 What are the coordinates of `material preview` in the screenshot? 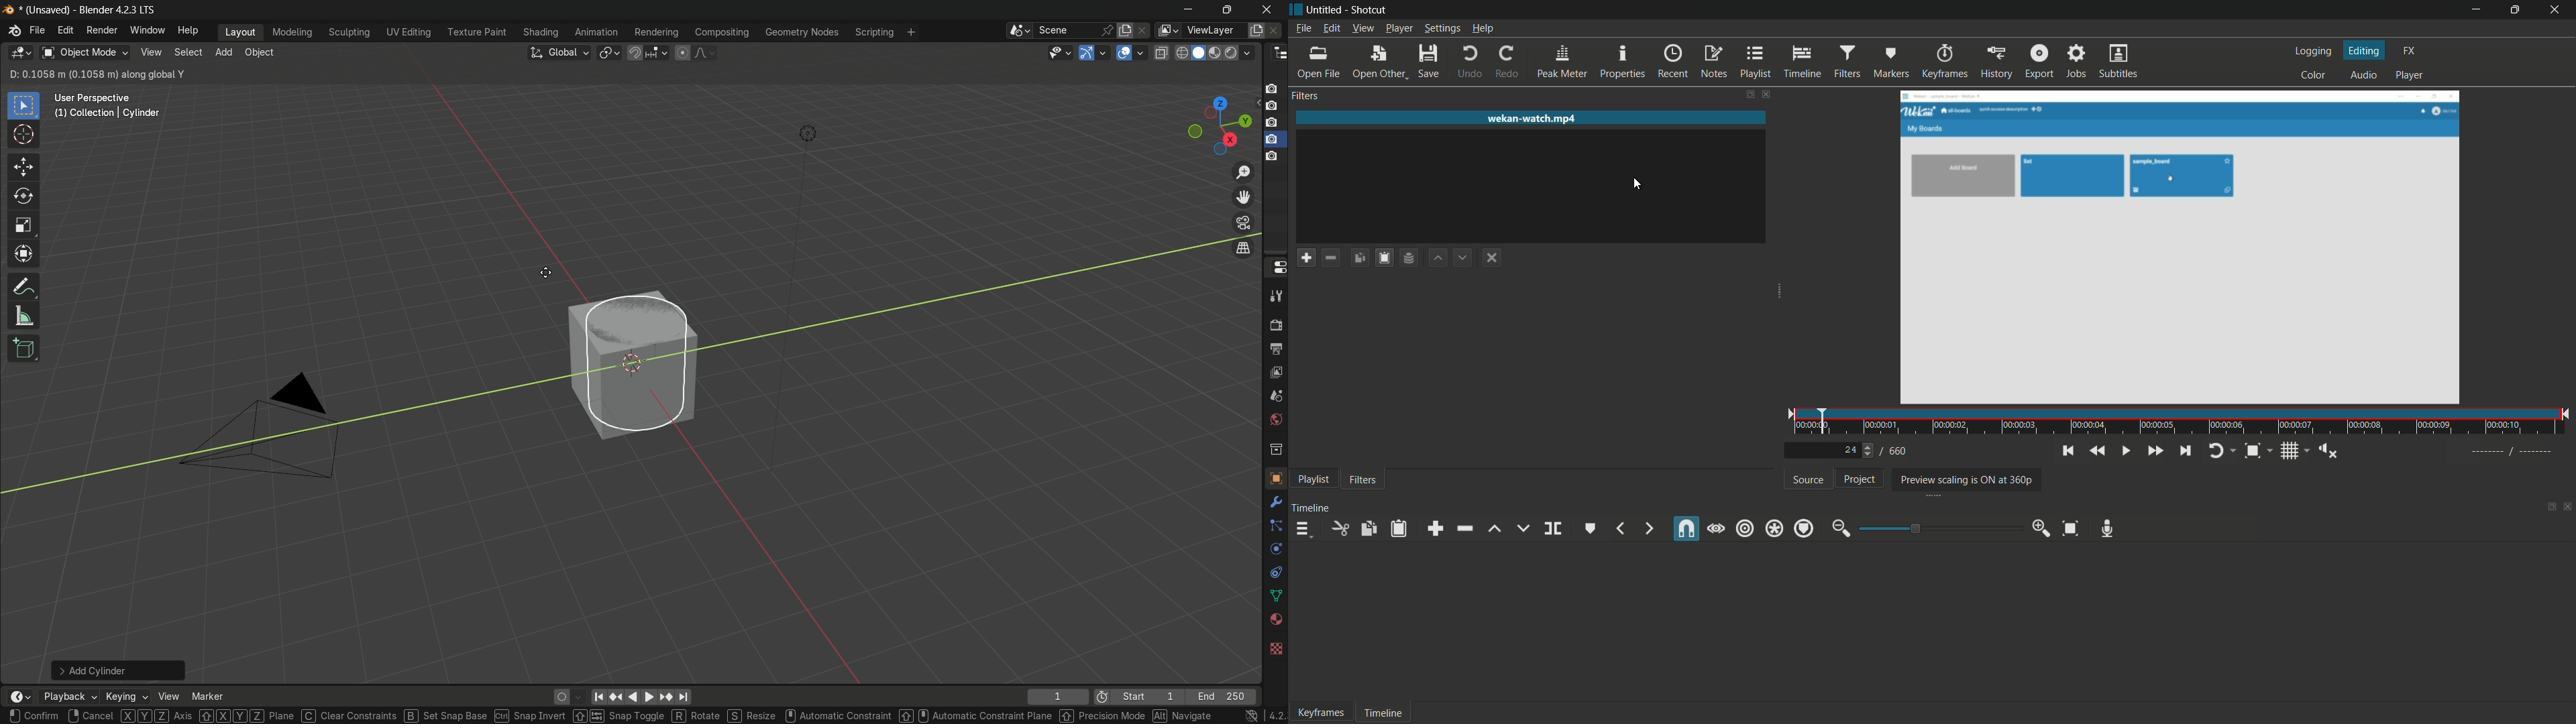 It's located at (1218, 54).